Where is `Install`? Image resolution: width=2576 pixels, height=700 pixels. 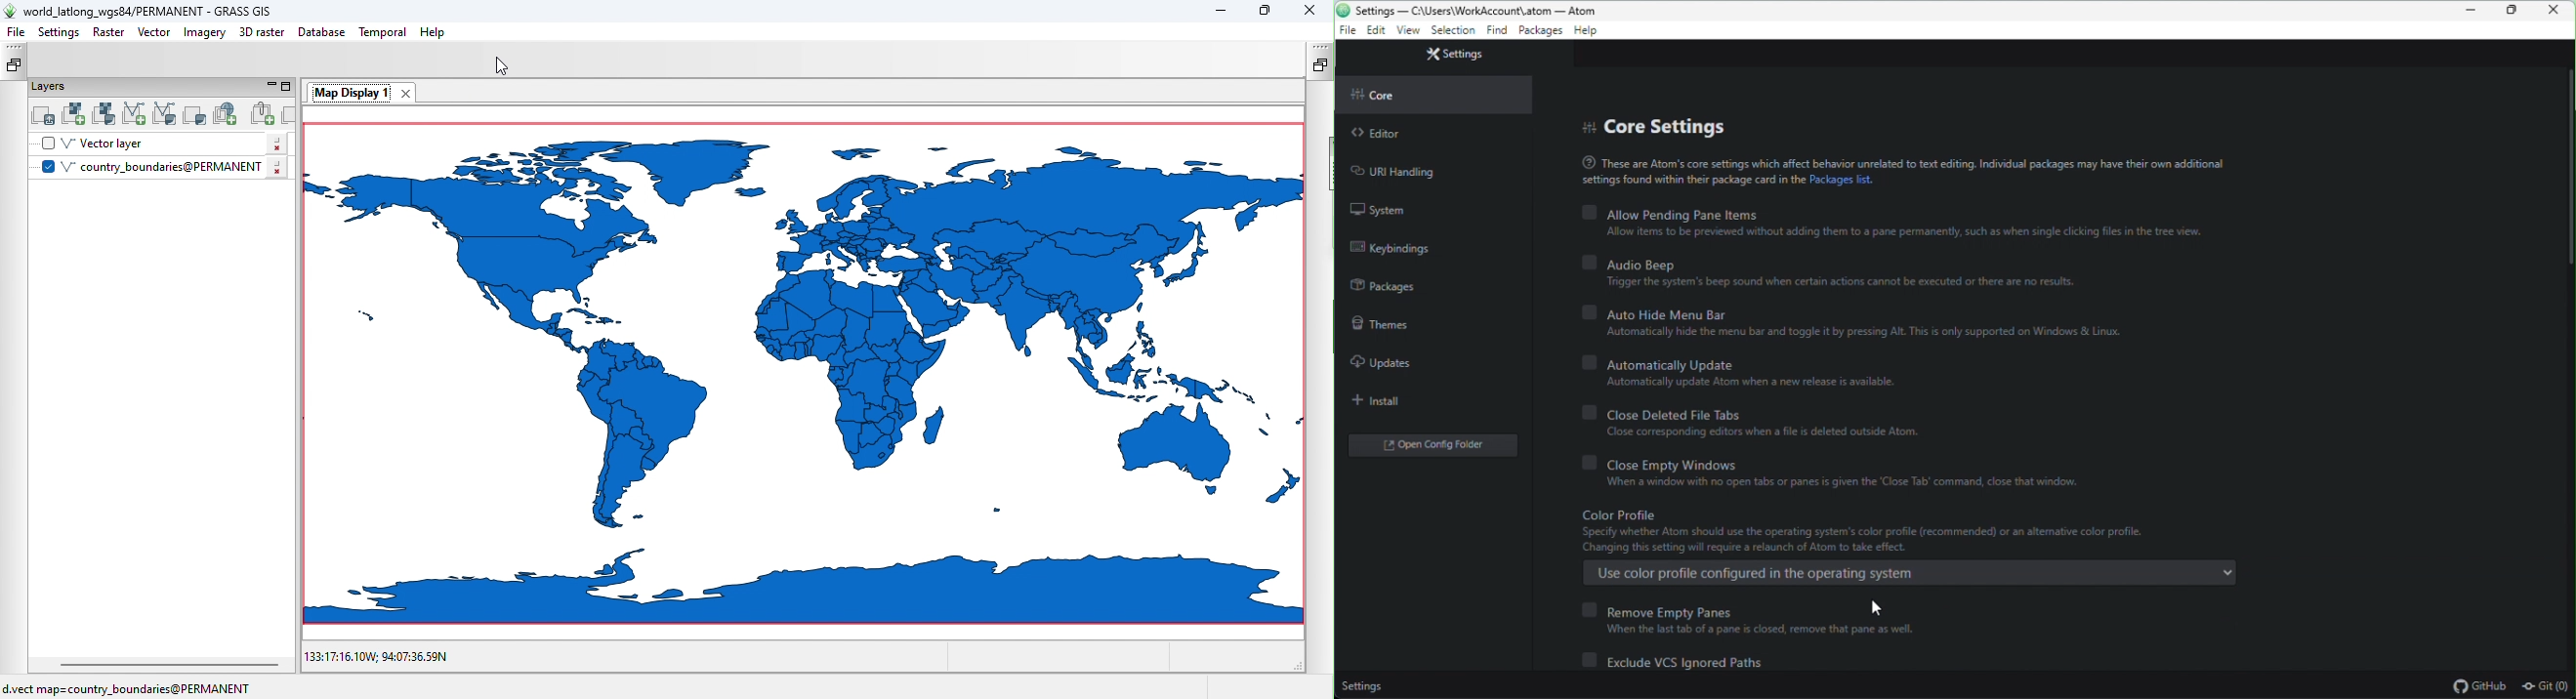
Install is located at coordinates (1386, 401).